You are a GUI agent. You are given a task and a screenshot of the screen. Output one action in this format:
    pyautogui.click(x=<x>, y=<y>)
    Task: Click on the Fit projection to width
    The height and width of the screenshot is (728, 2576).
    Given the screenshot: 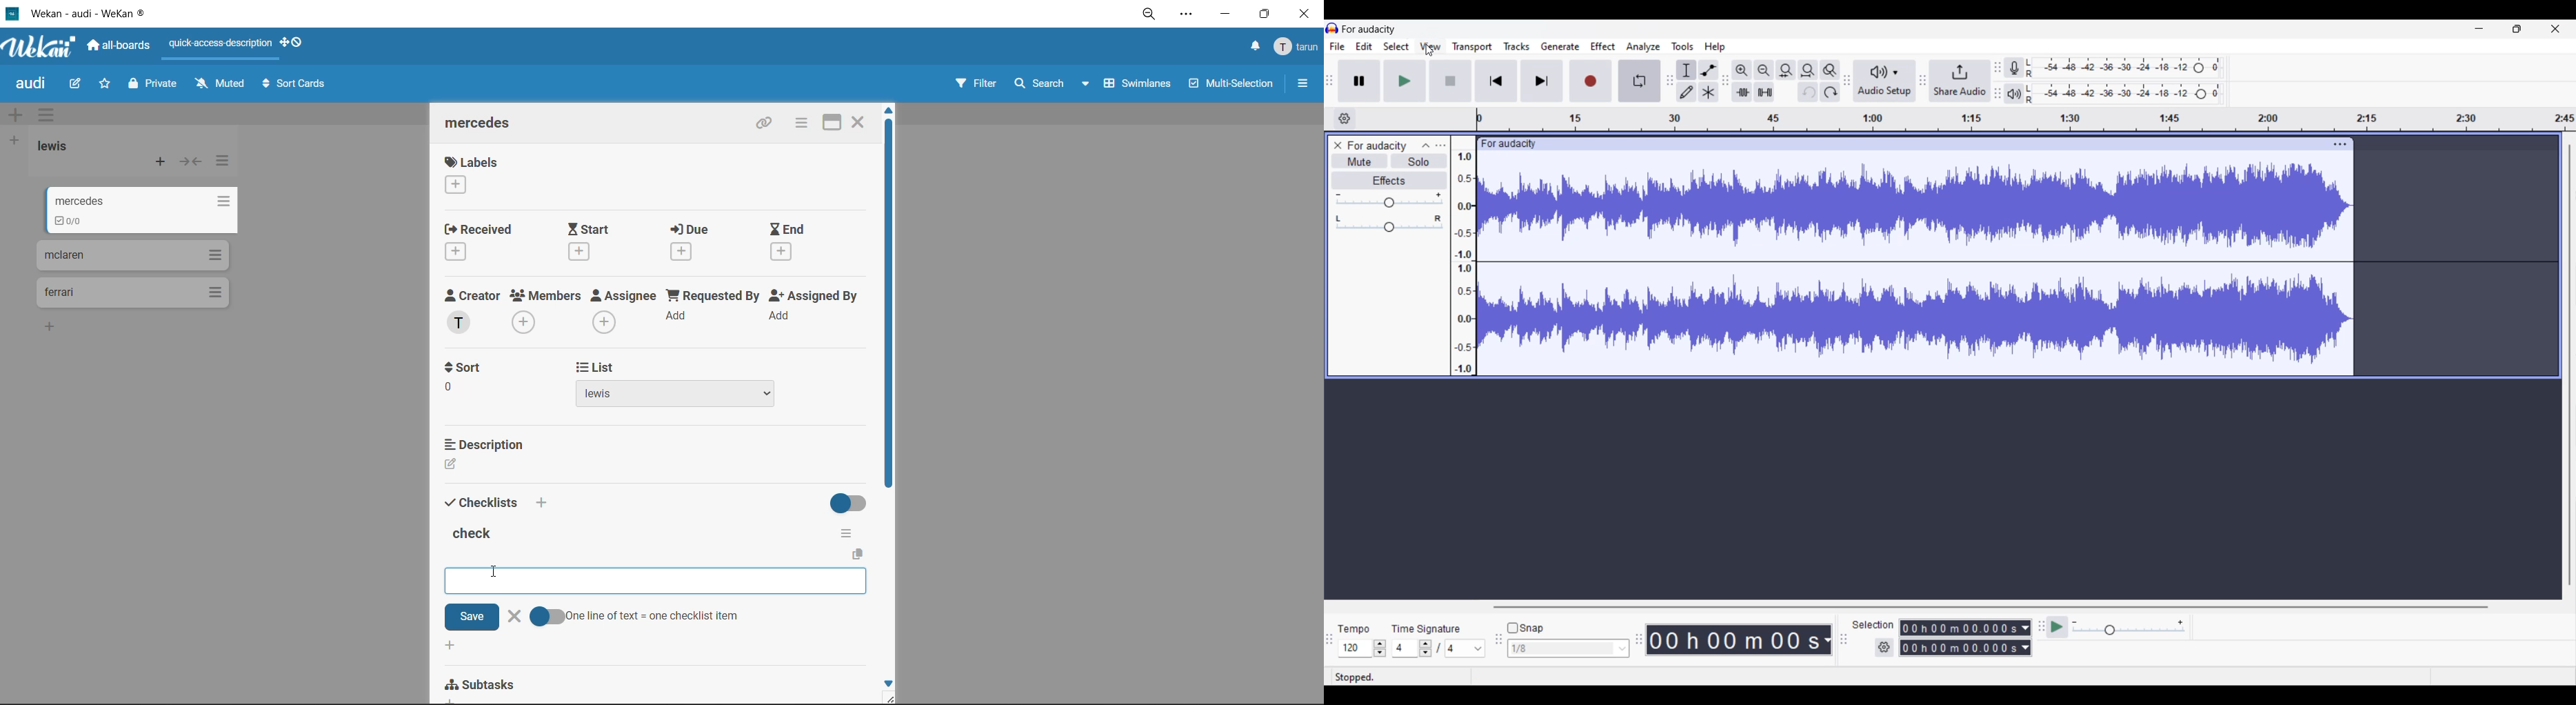 What is the action you would take?
    pyautogui.click(x=1809, y=70)
    